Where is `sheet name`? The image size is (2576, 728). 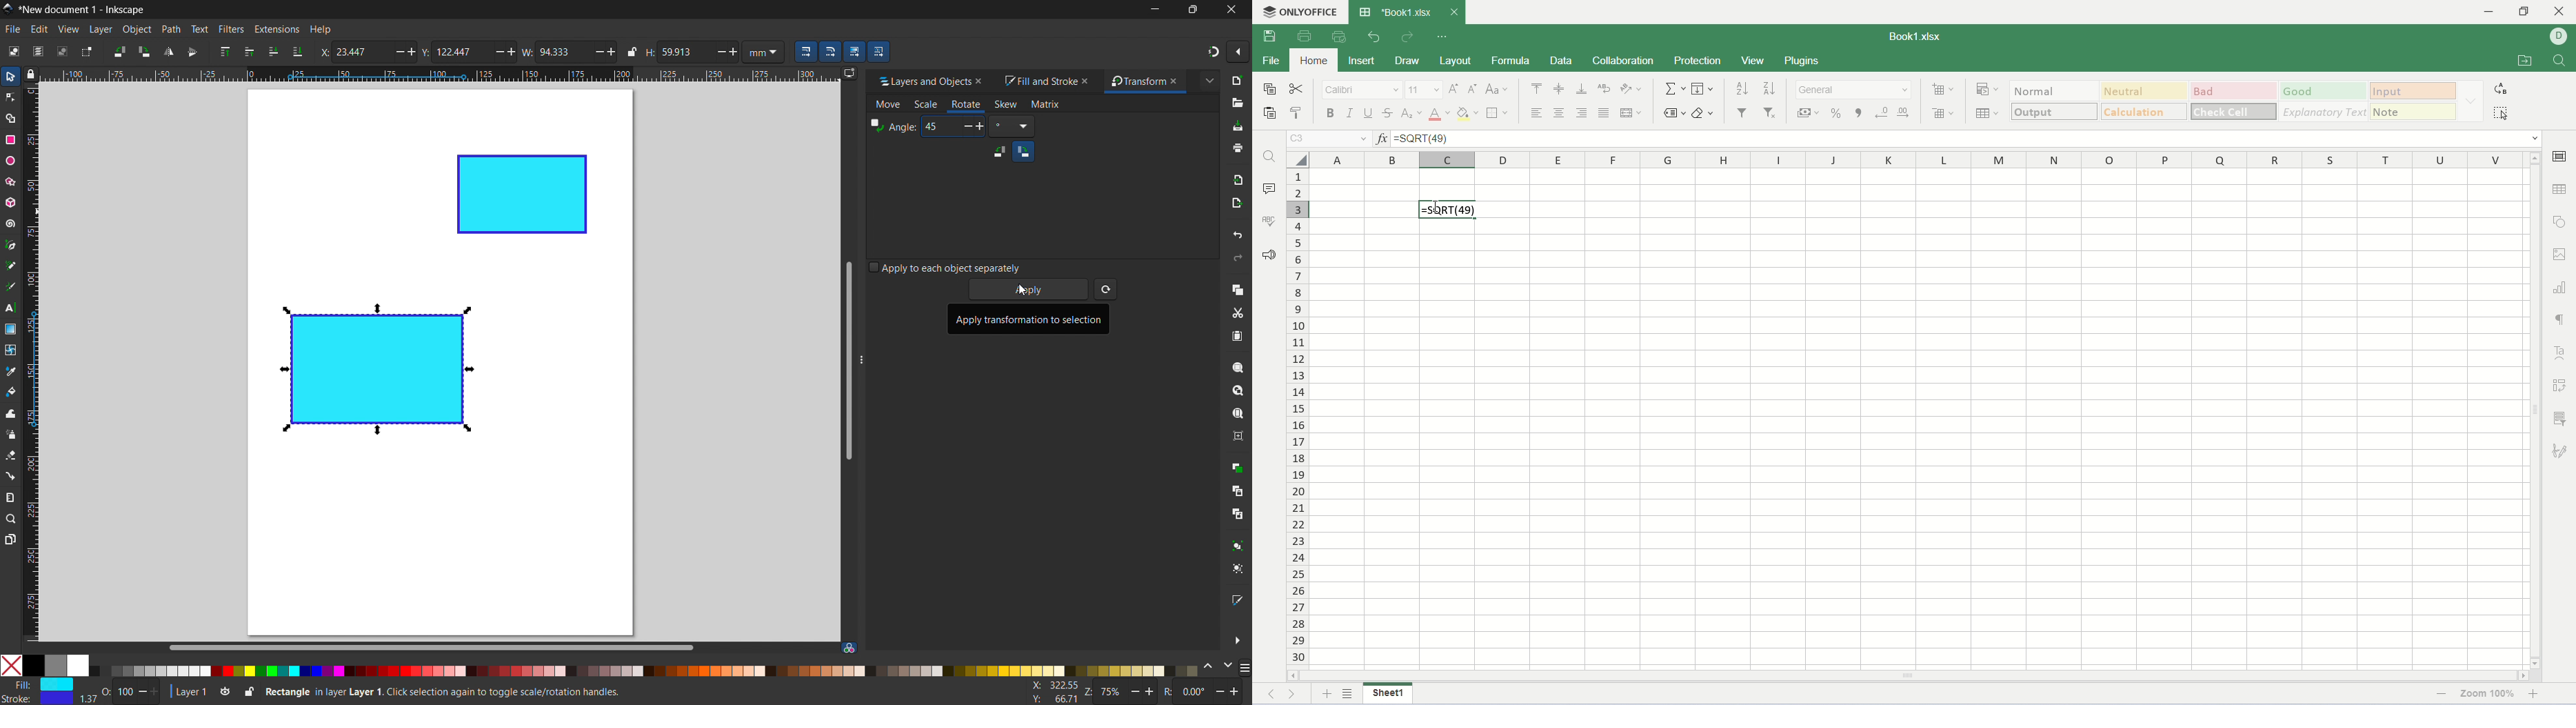
sheet name is located at coordinates (1391, 693).